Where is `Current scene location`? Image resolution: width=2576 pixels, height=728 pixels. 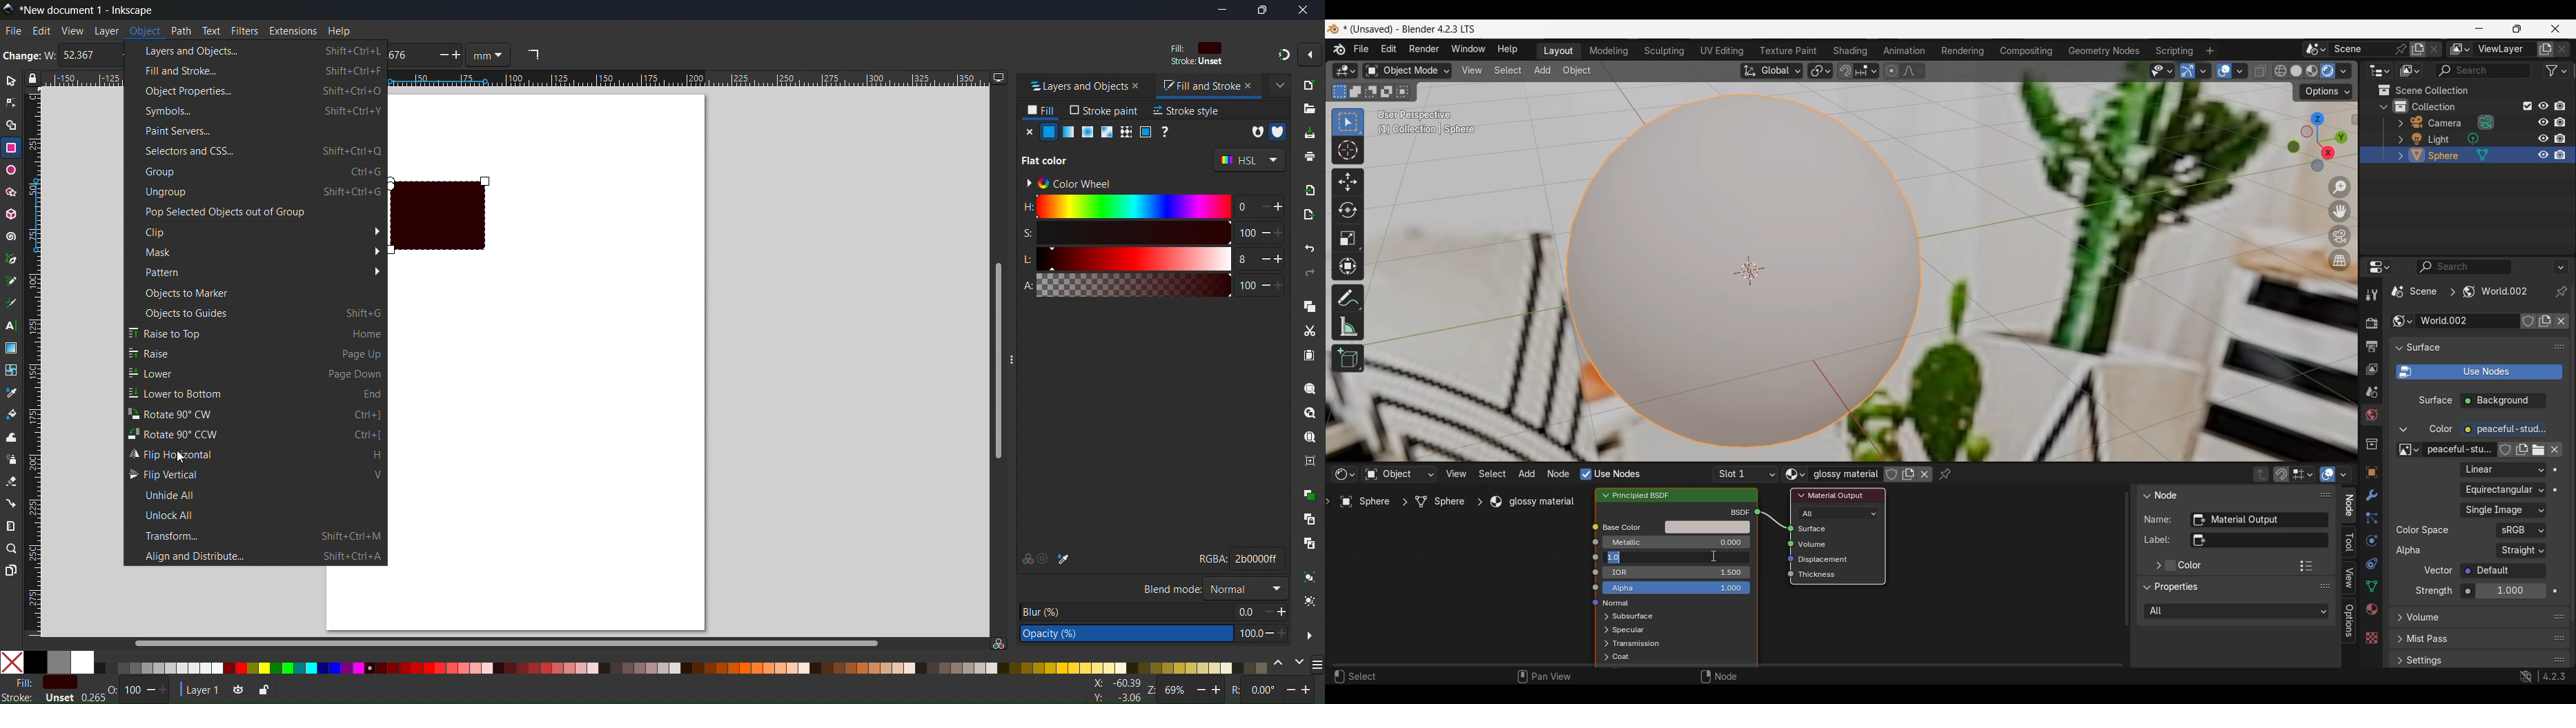
Current scene location is located at coordinates (2461, 291).